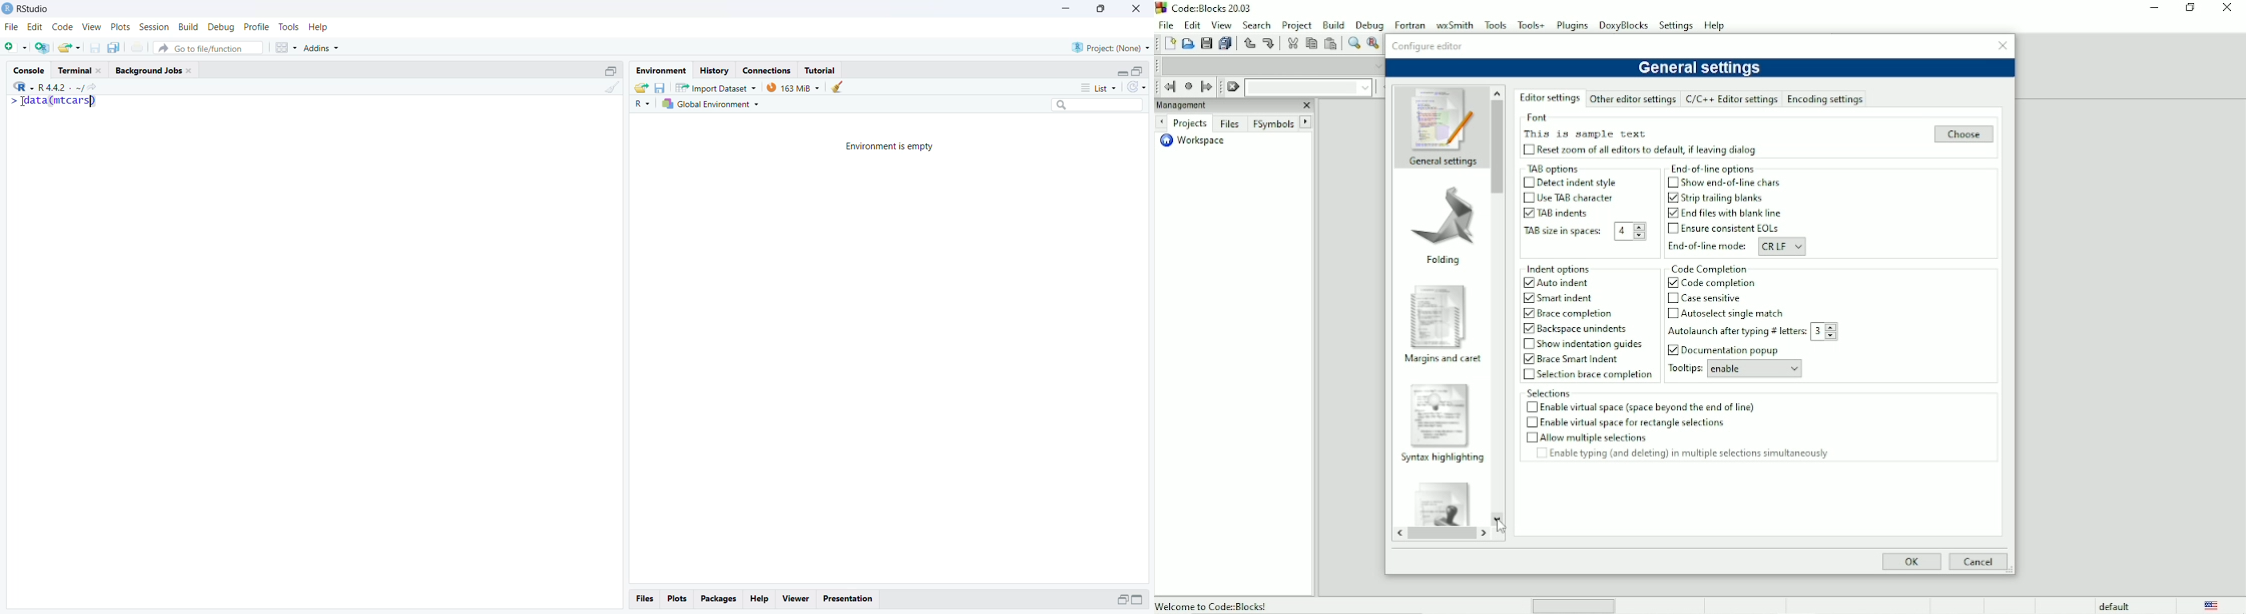 The width and height of the screenshot is (2268, 616). What do you see at coordinates (1121, 73) in the screenshot?
I see `expand/collapse` at bounding box center [1121, 73].